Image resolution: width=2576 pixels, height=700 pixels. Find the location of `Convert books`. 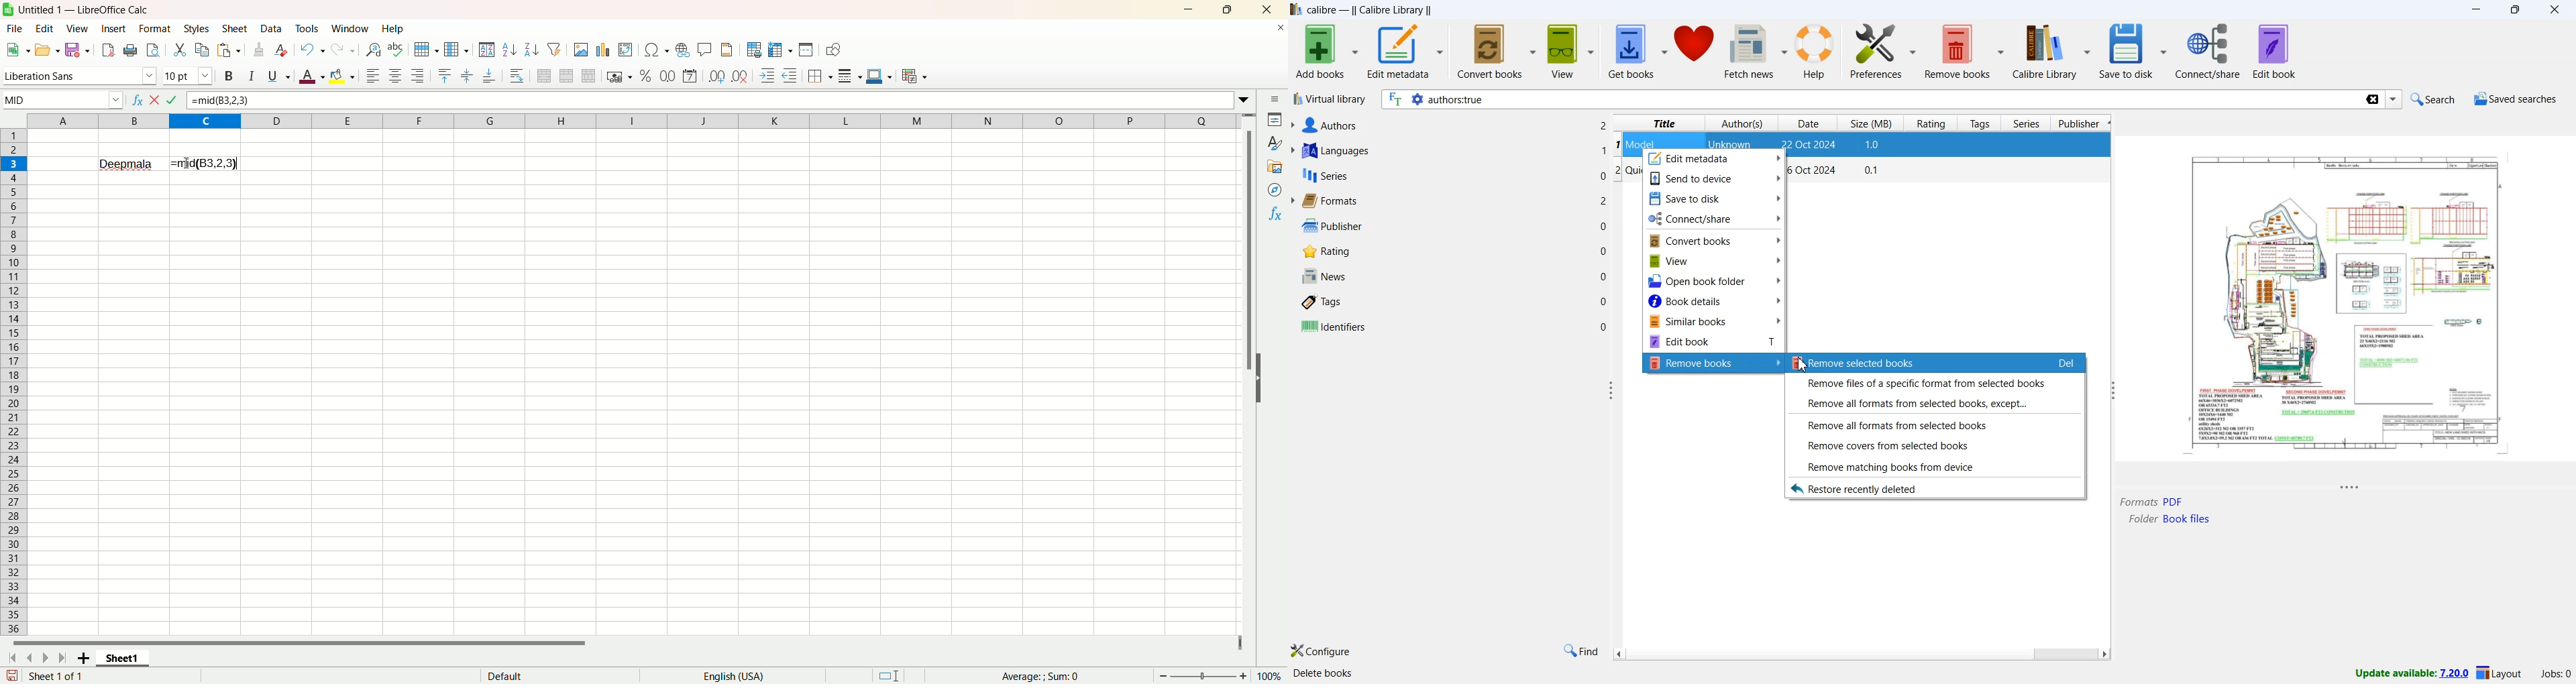

Convert books is located at coordinates (1715, 240).